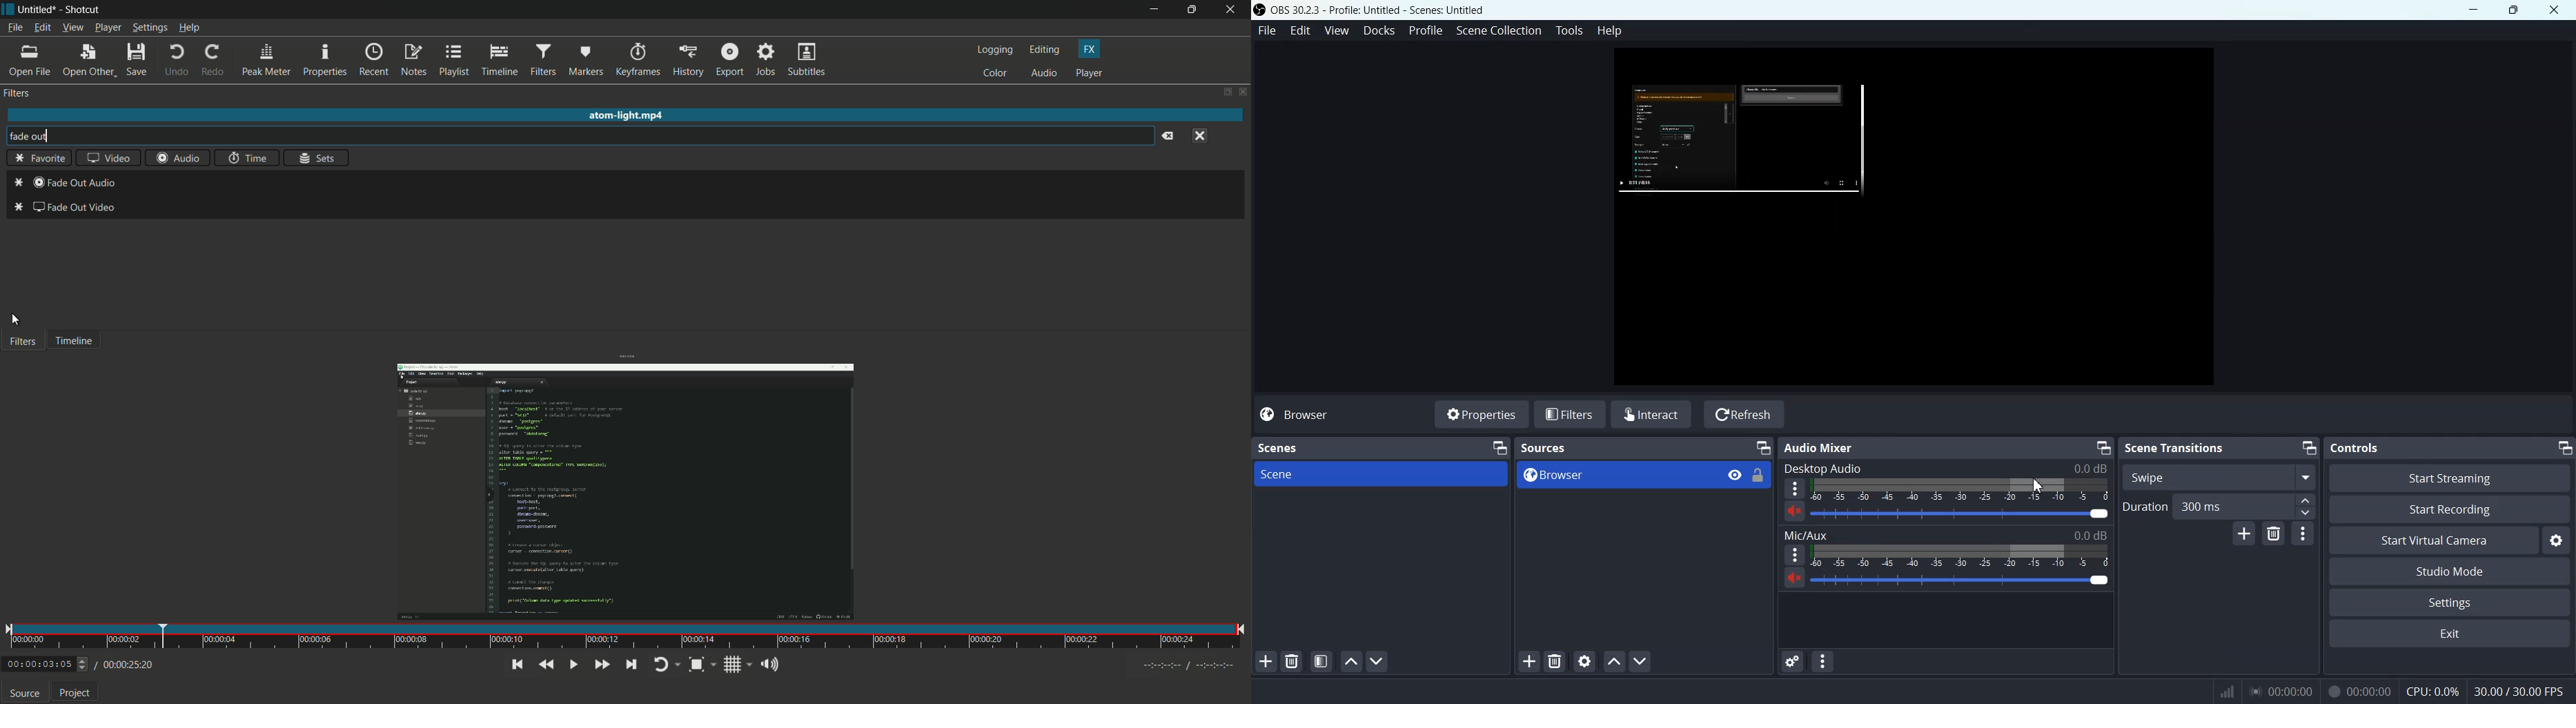 This screenshot has height=728, width=2576. Describe the element at coordinates (84, 664) in the screenshot. I see `up and down` at that location.